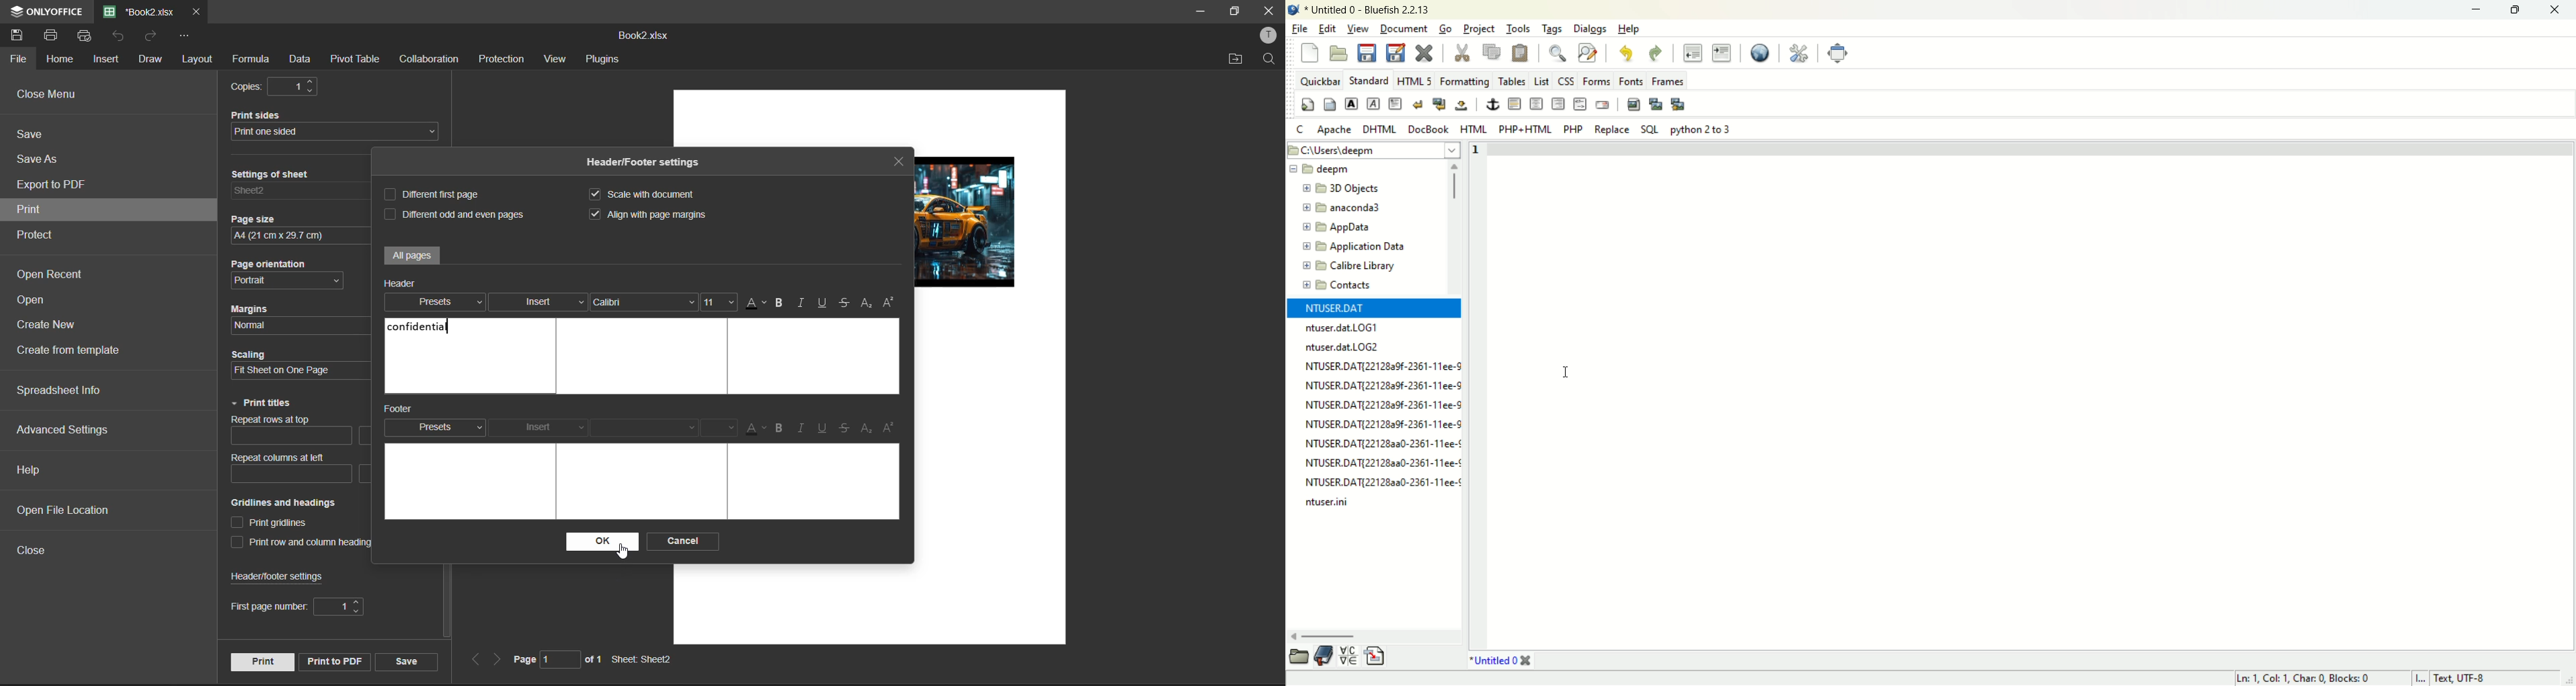 The height and width of the screenshot is (700, 2576). What do you see at coordinates (37, 553) in the screenshot?
I see `close` at bounding box center [37, 553].